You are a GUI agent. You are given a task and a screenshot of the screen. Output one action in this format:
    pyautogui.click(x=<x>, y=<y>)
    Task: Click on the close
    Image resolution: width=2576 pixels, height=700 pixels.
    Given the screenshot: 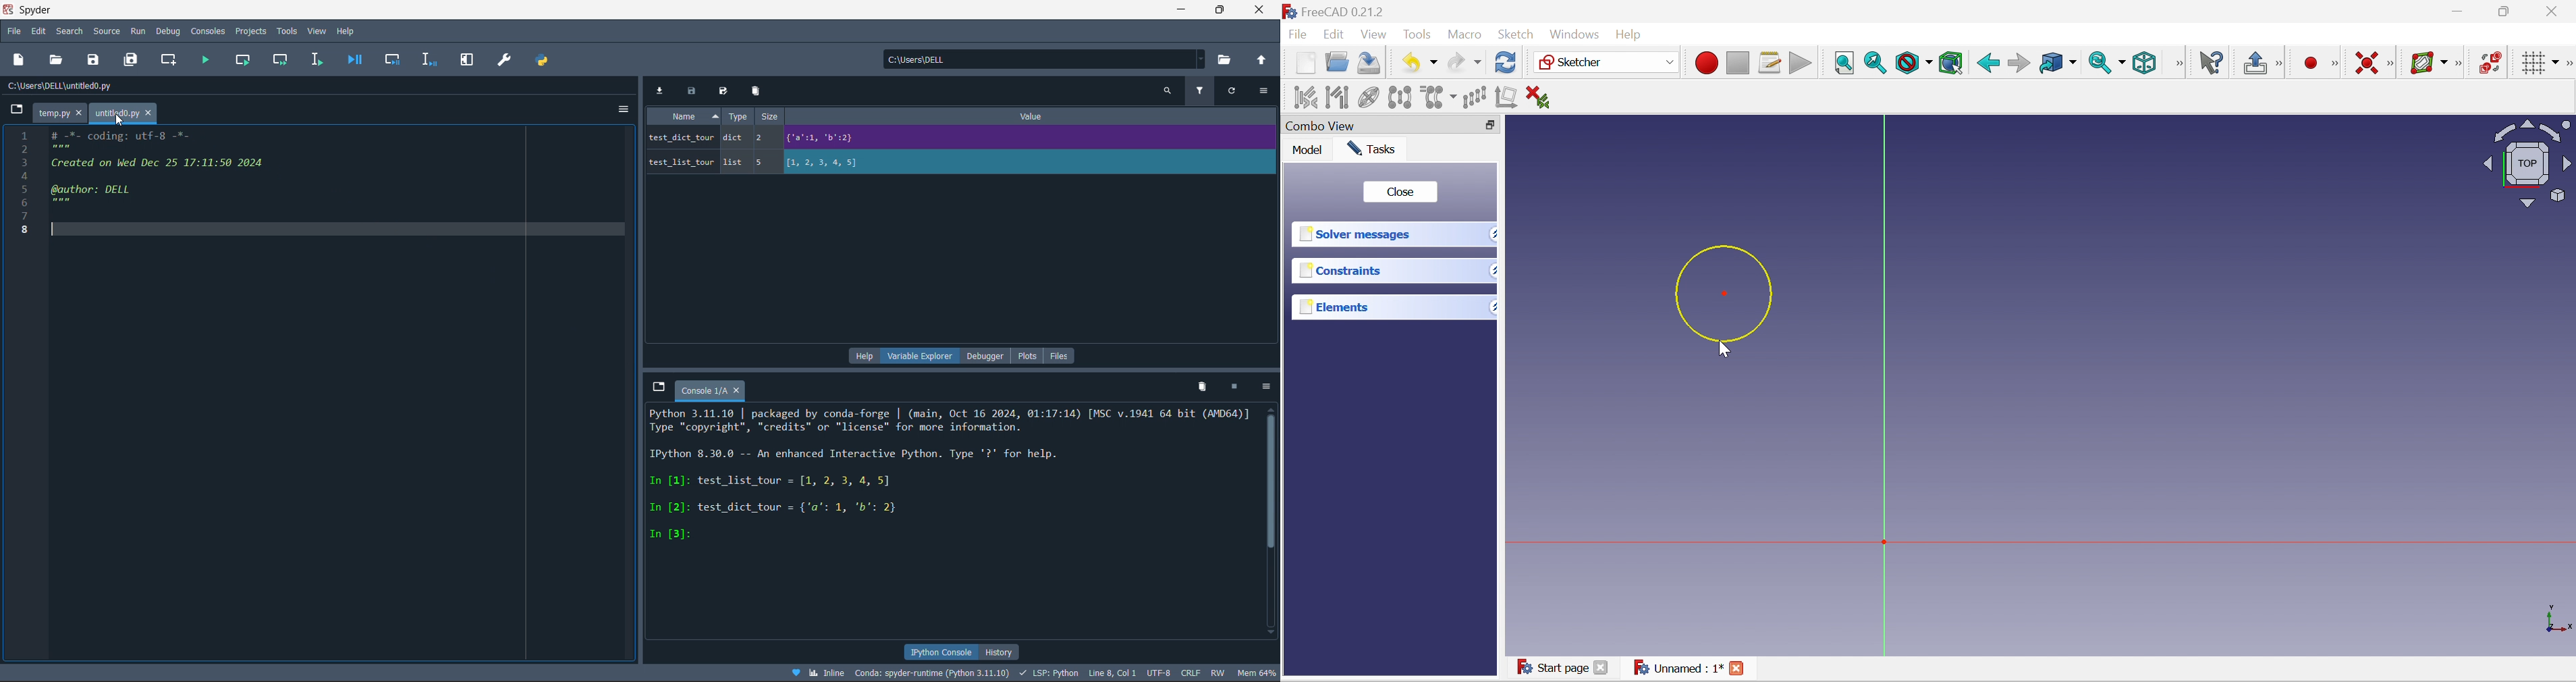 What is the action you would take?
    pyautogui.click(x=1400, y=192)
    